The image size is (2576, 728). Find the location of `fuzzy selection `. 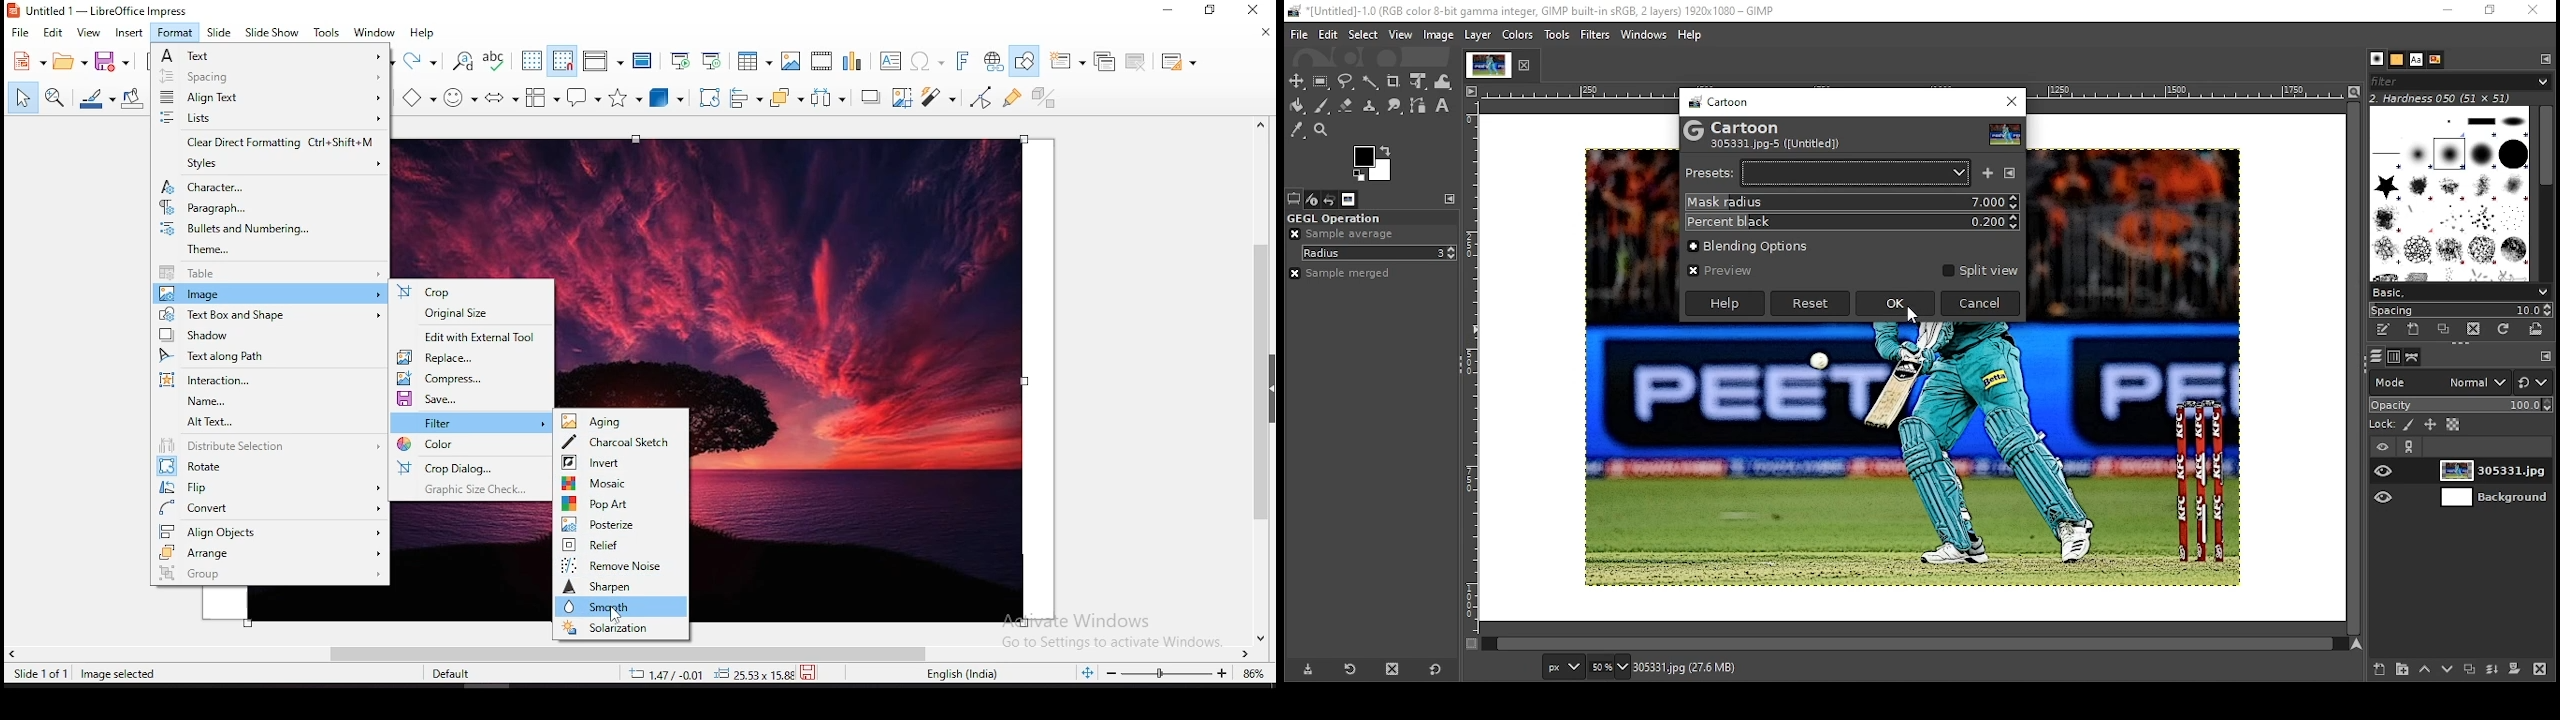

fuzzy selection  is located at coordinates (1370, 82).